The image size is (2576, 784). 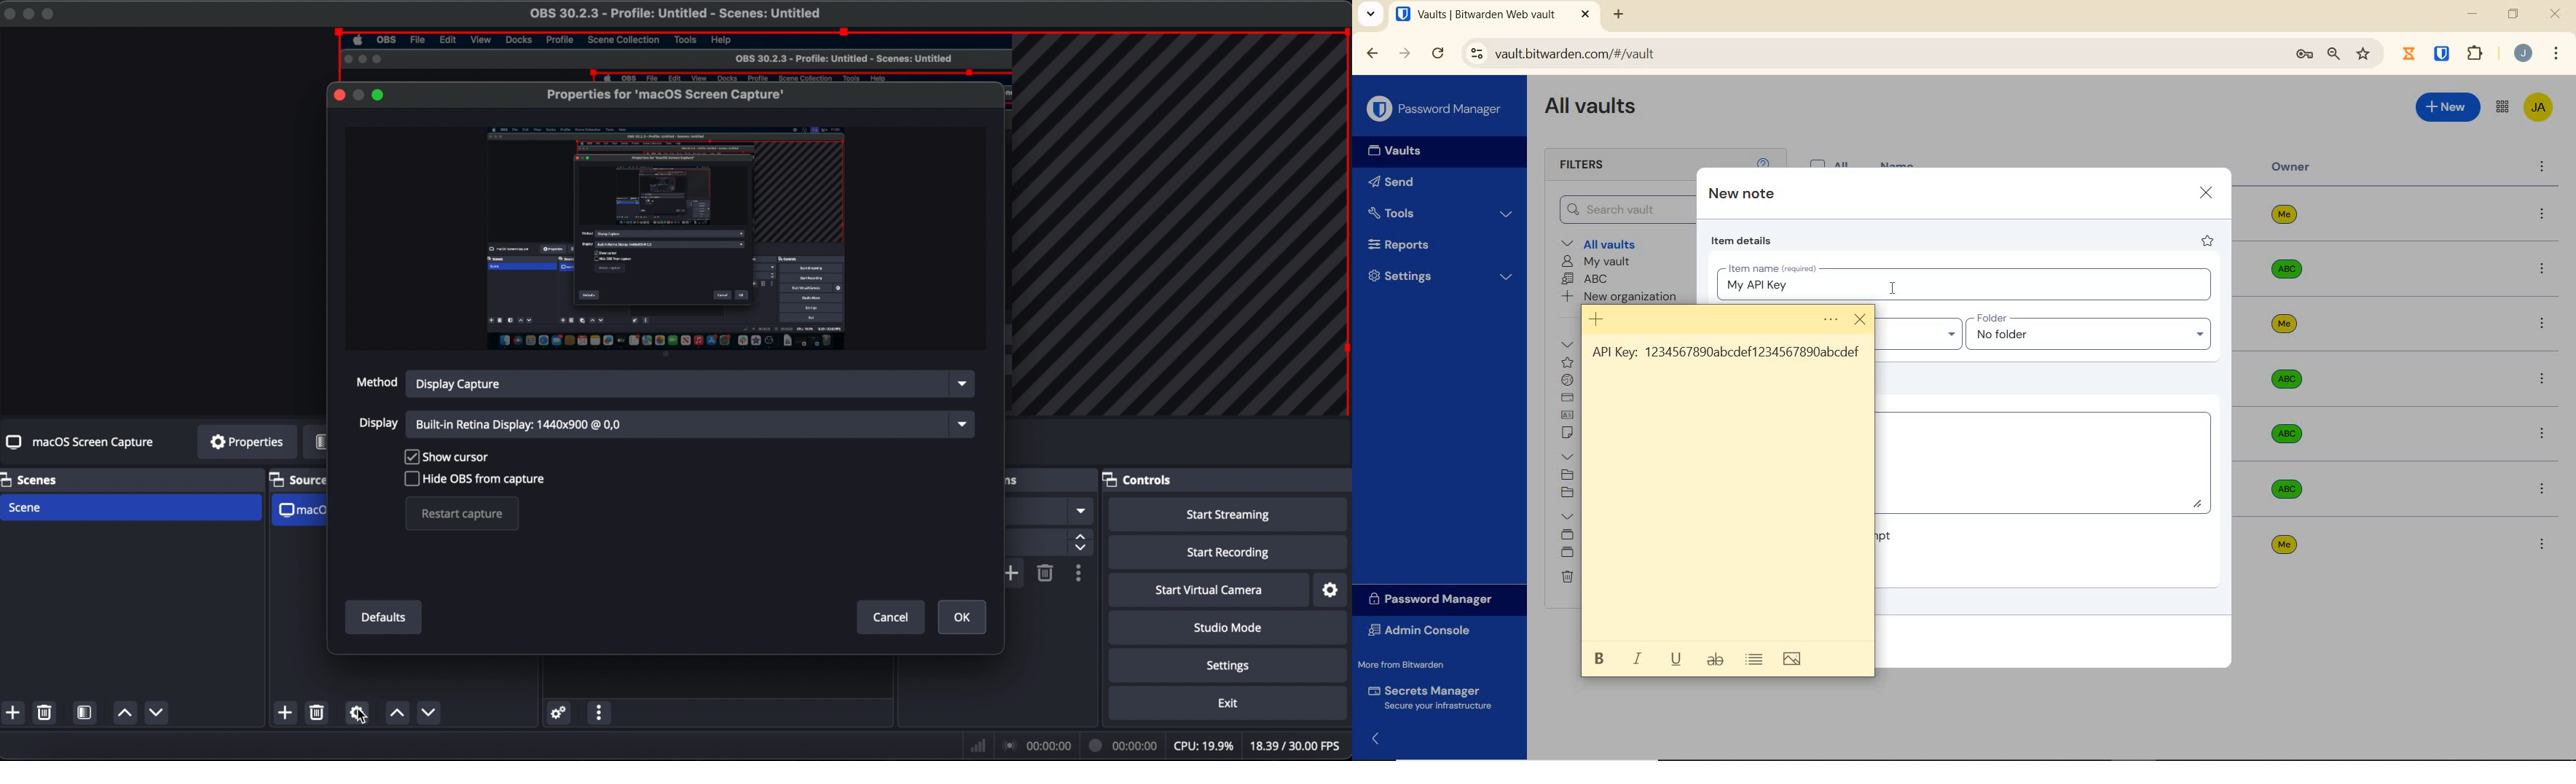 I want to click on All Vaults, so click(x=1597, y=111).